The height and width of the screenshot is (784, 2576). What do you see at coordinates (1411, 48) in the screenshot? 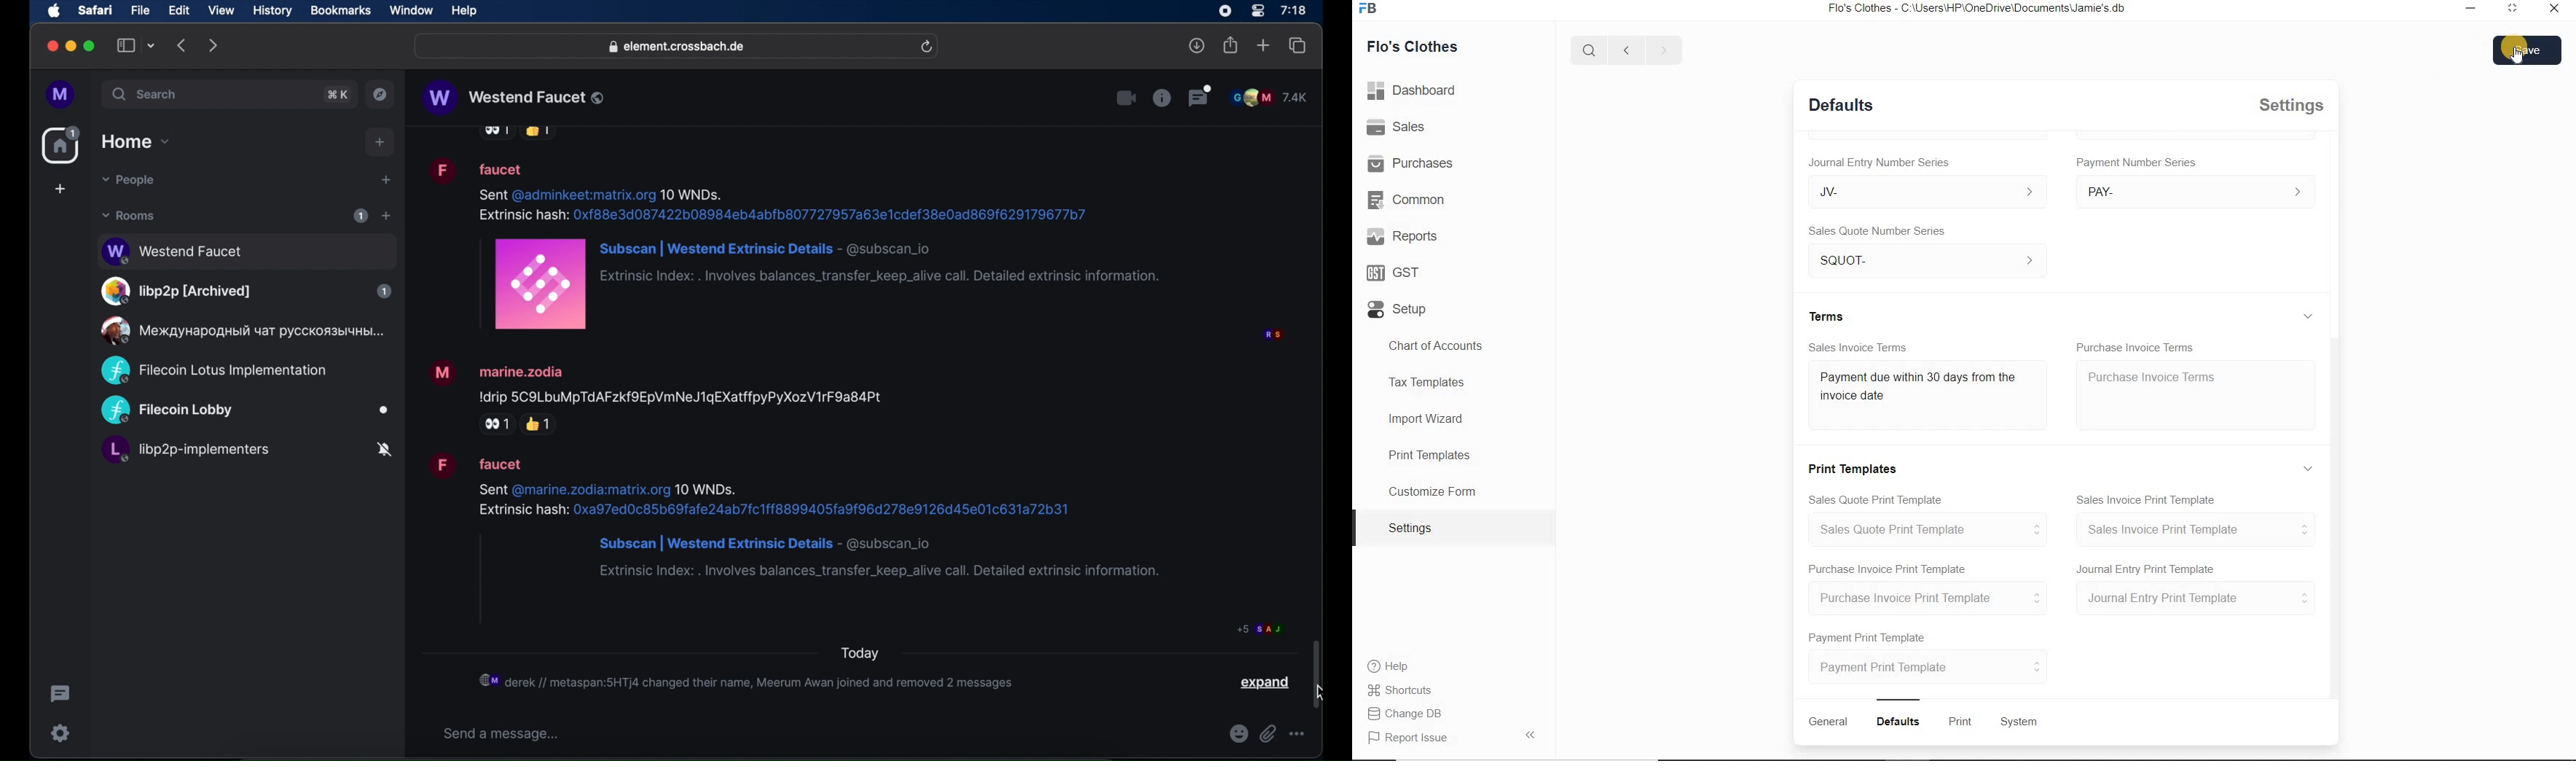
I see `Flo's Clothes` at bounding box center [1411, 48].